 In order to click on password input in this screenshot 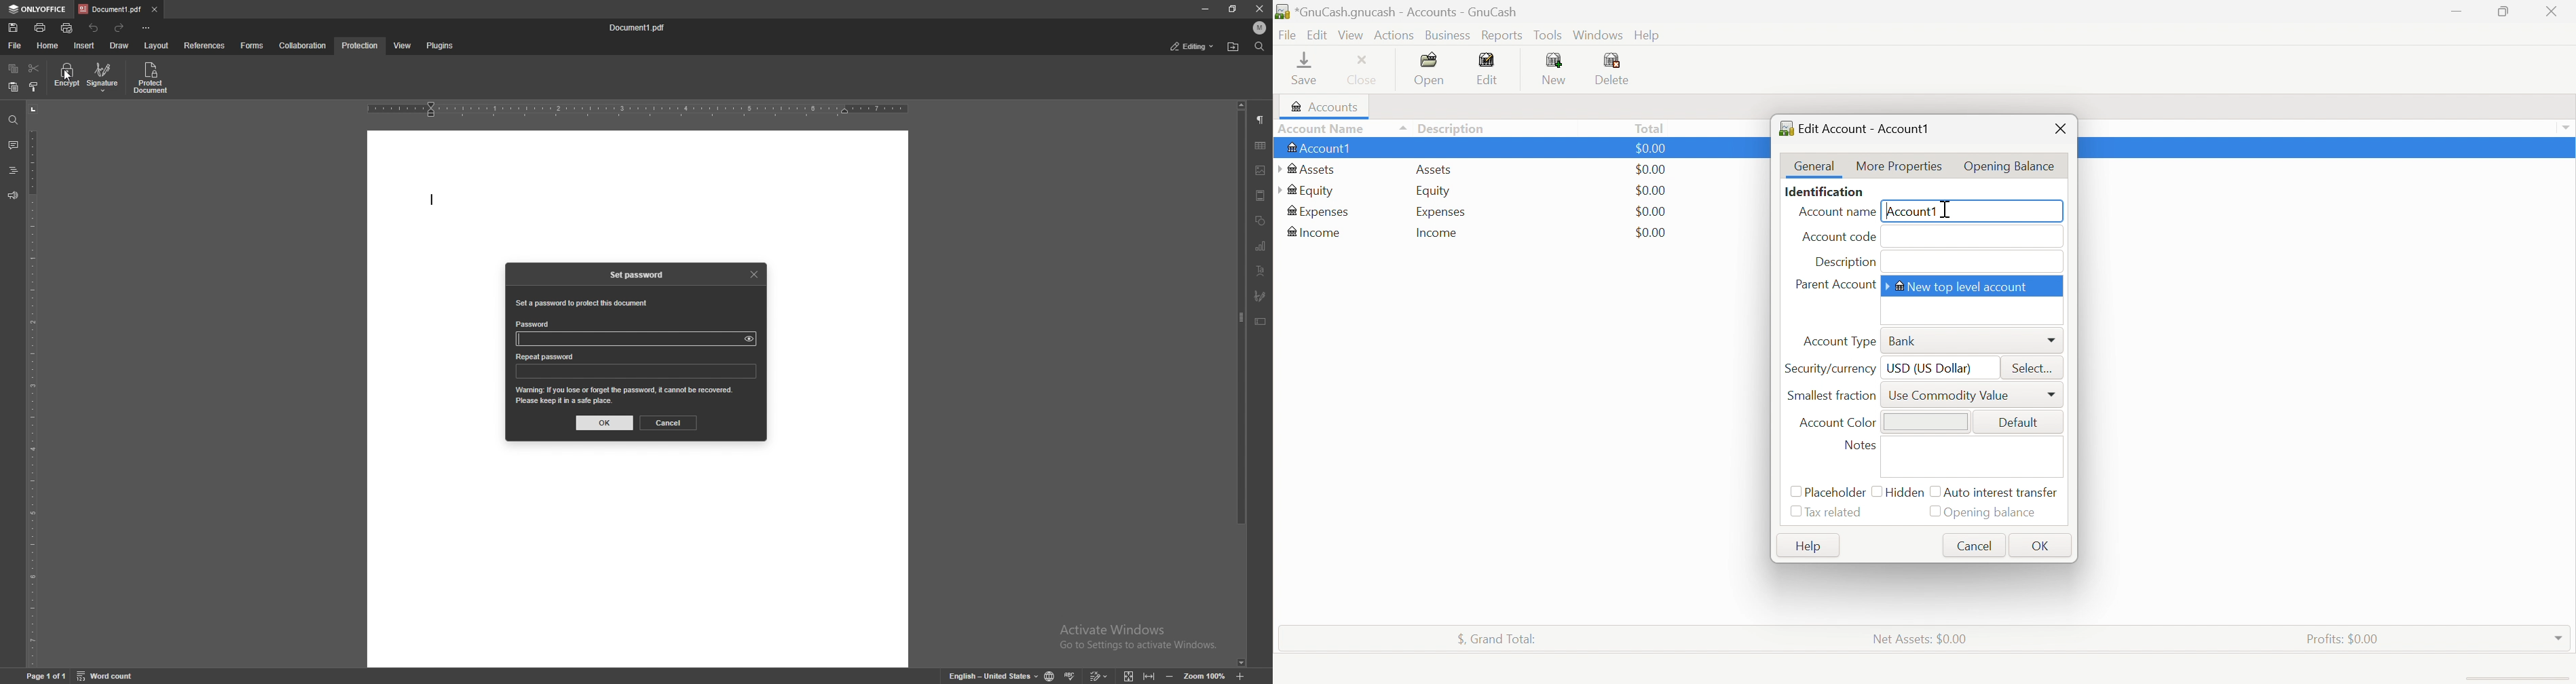, I will do `click(638, 339)`.